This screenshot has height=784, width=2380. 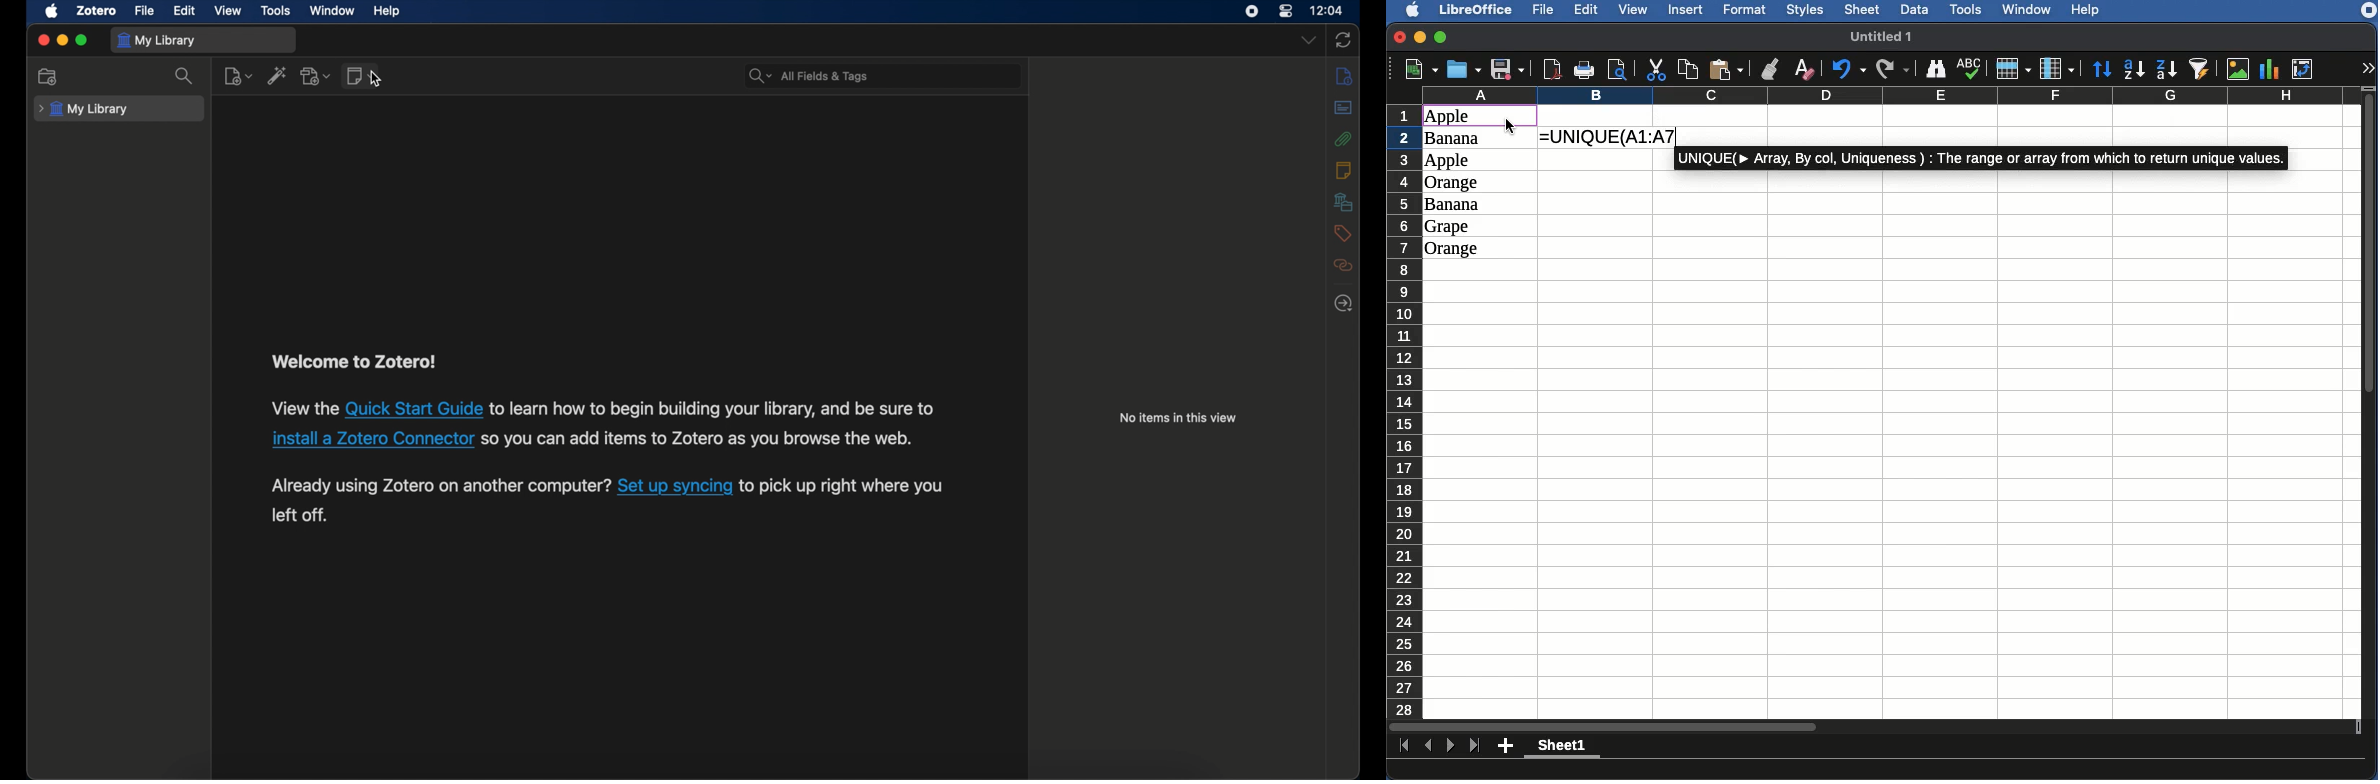 I want to click on no items in this view, so click(x=1180, y=419).